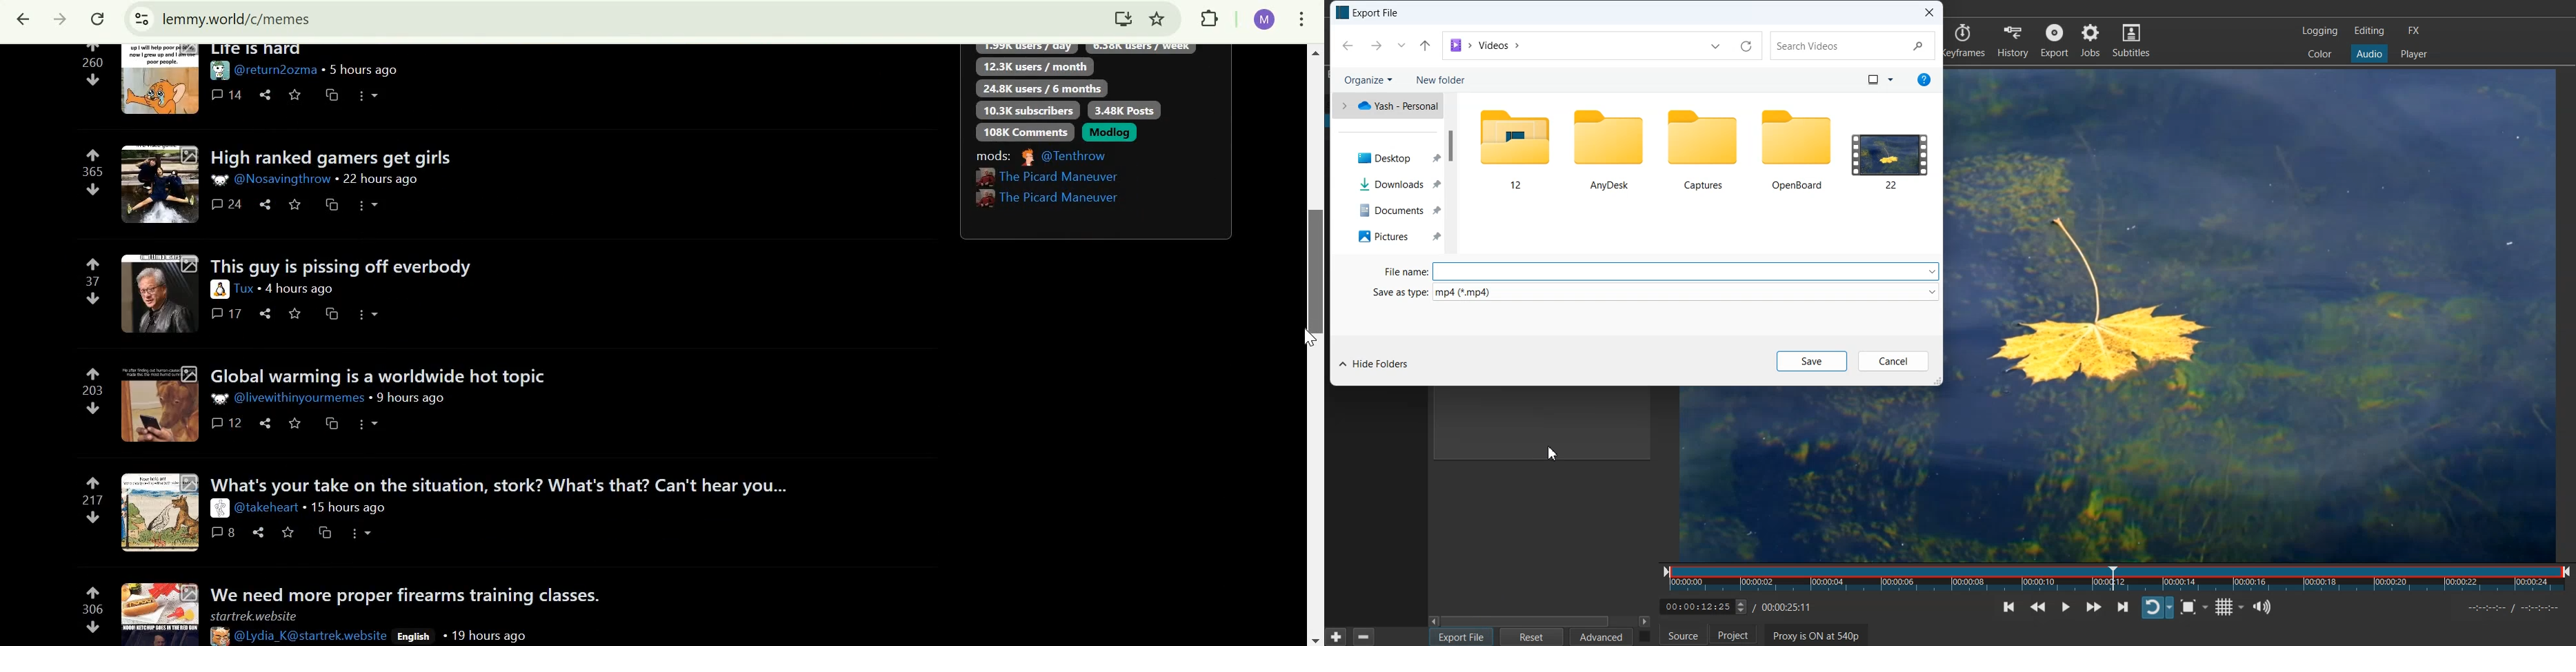 Image resolution: width=2576 pixels, height=672 pixels. Describe the element at coordinates (1893, 361) in the screenshot. I see `Cancel` at that location.